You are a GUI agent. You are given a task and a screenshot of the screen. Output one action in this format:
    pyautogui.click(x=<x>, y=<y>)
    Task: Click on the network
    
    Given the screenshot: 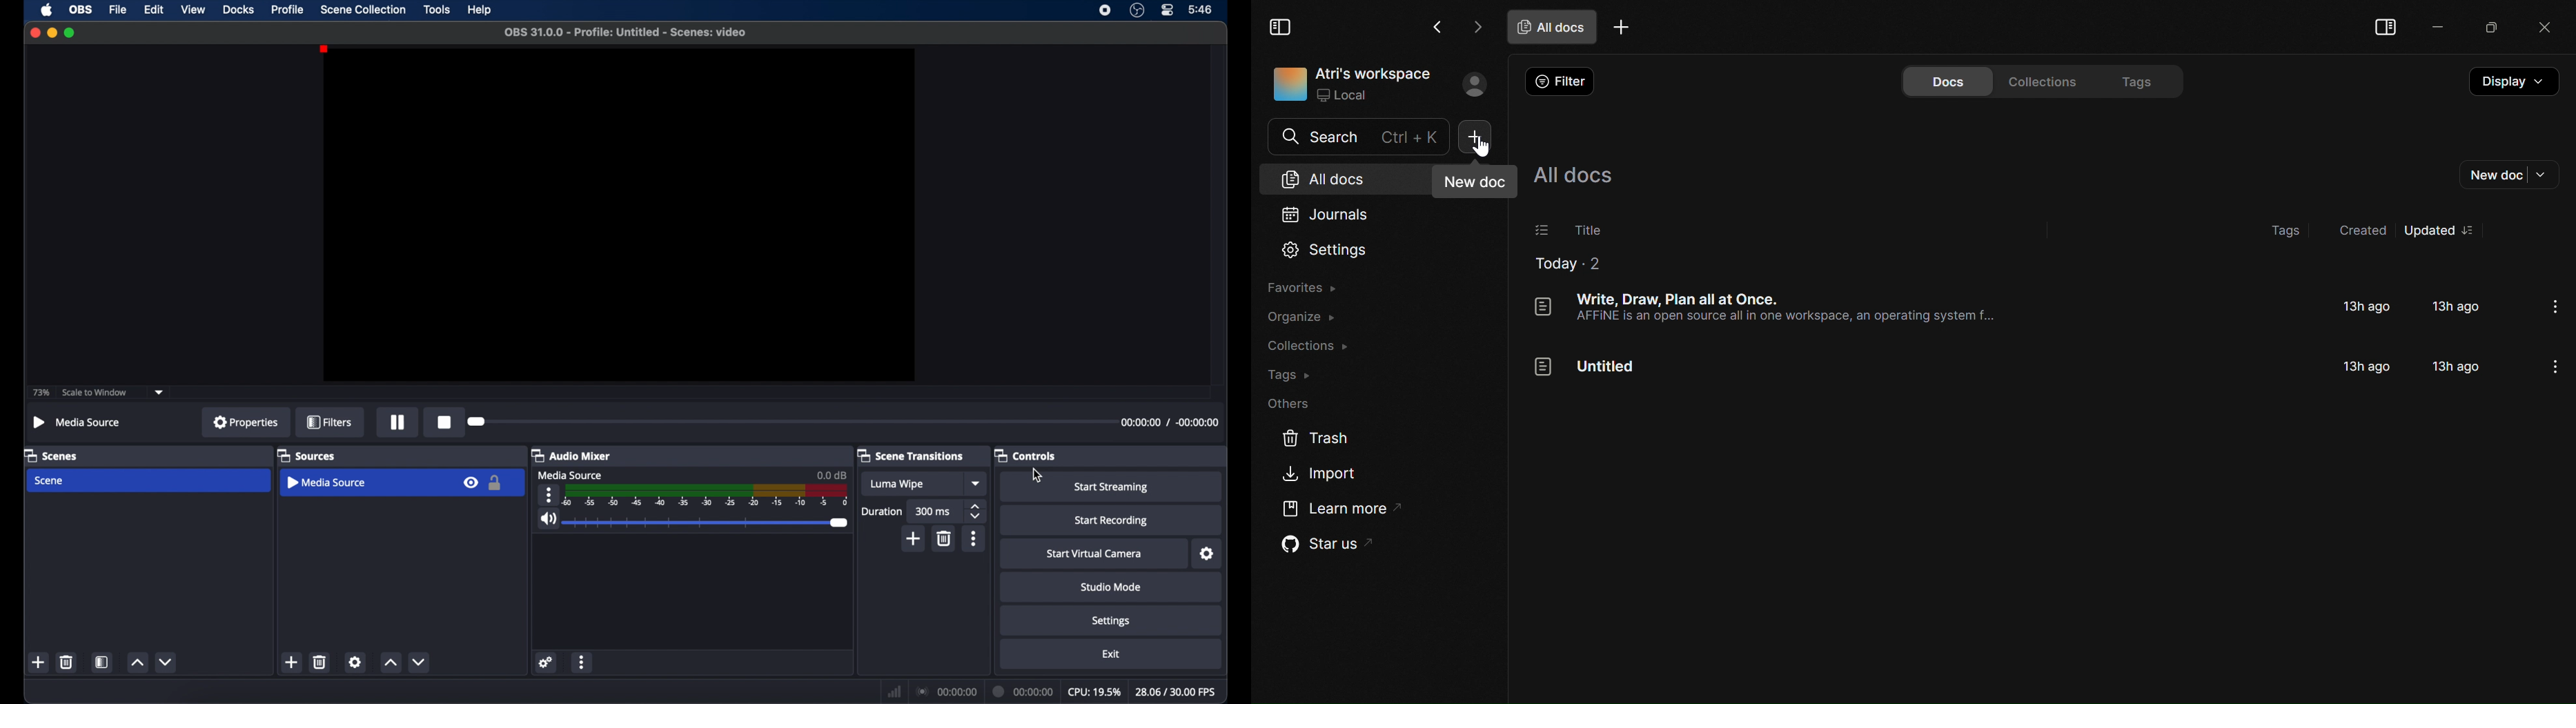 What is the action you would take?
    pyautogui.click(x=894, y=692)
    